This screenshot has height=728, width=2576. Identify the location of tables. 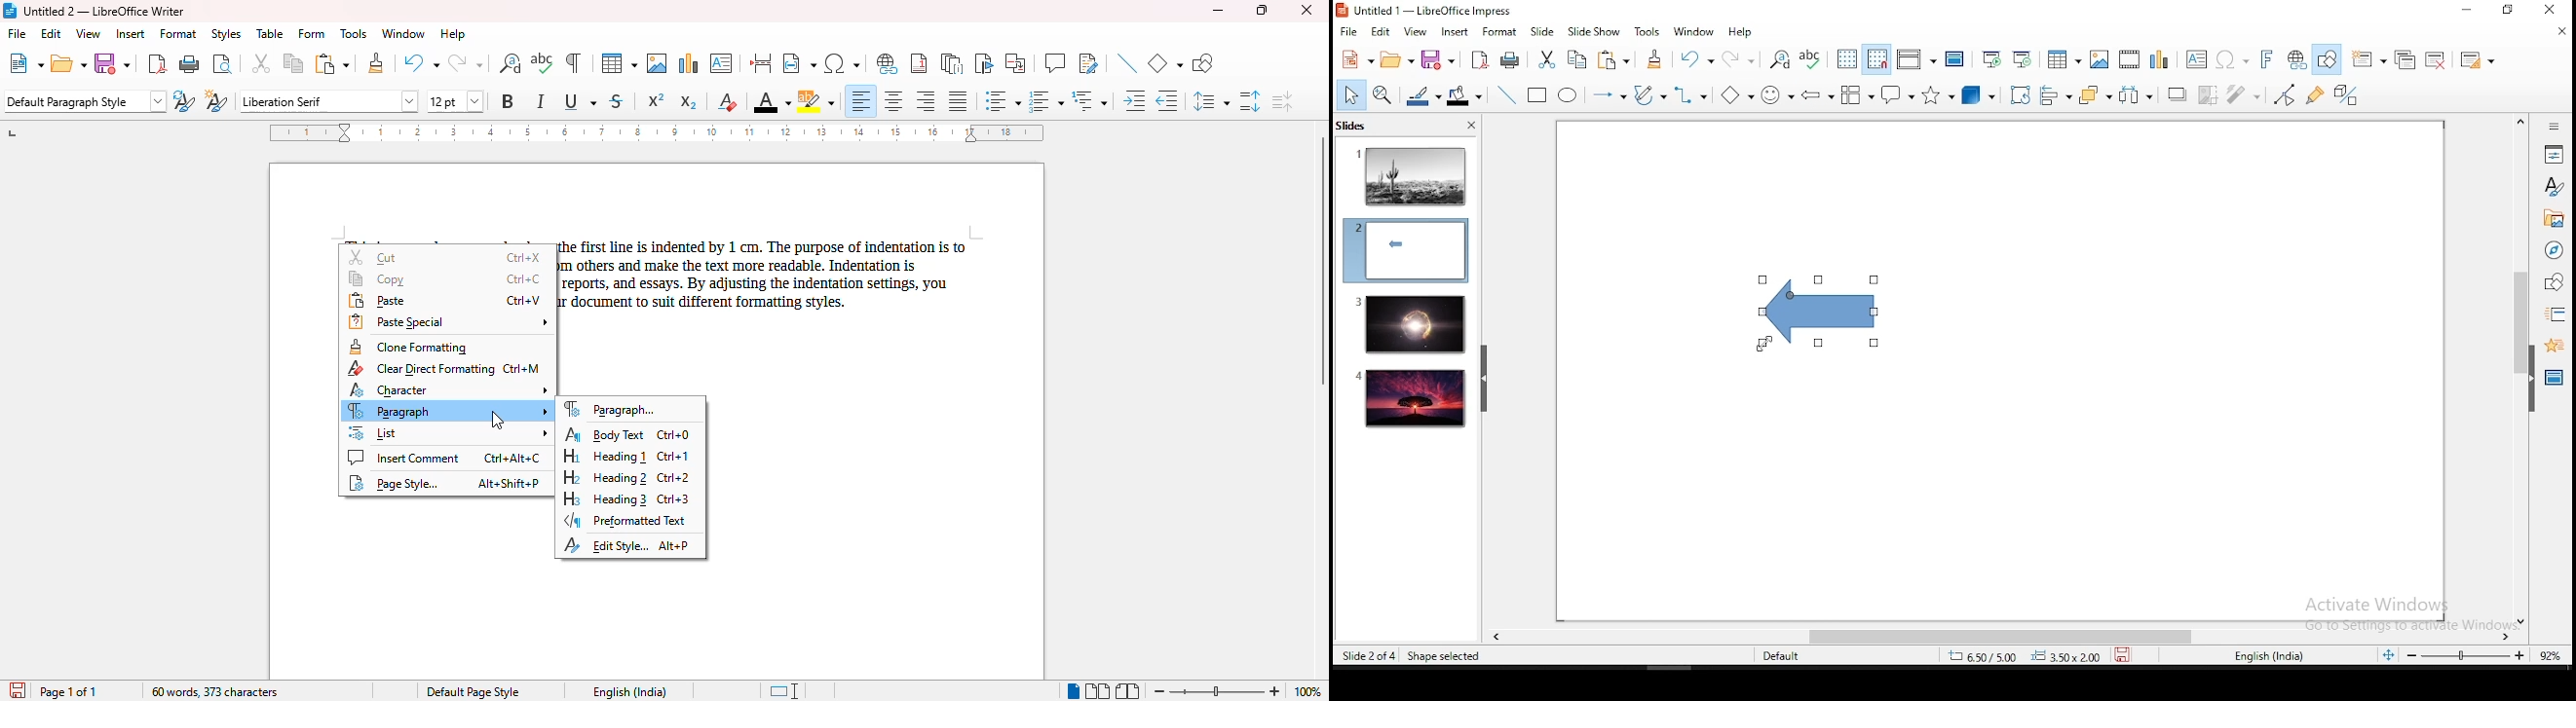
(2062, 58).